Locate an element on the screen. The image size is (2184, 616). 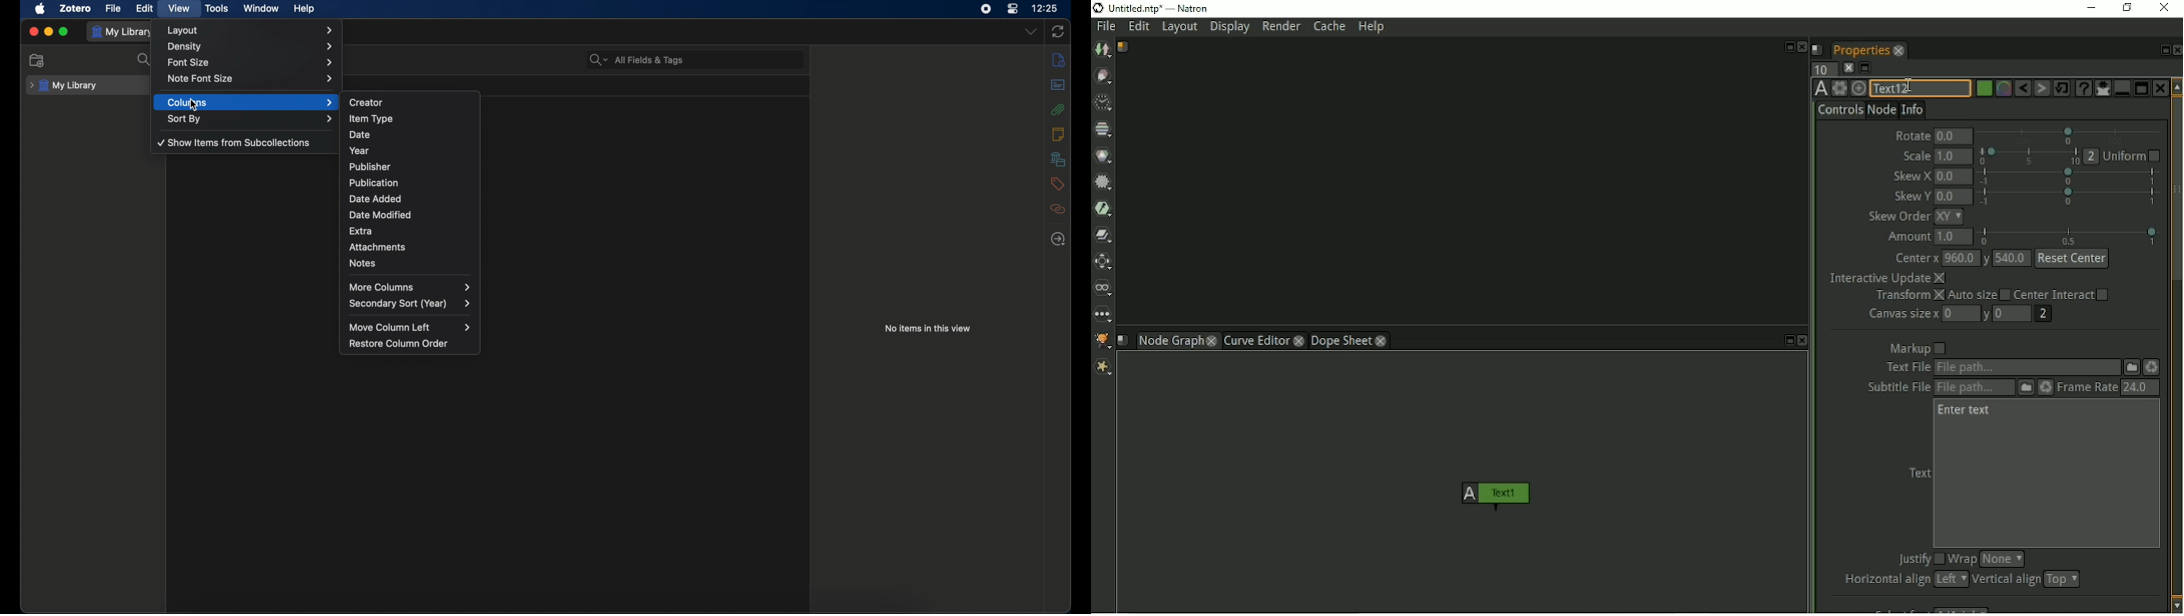
window is located at coordinates (262, 9).